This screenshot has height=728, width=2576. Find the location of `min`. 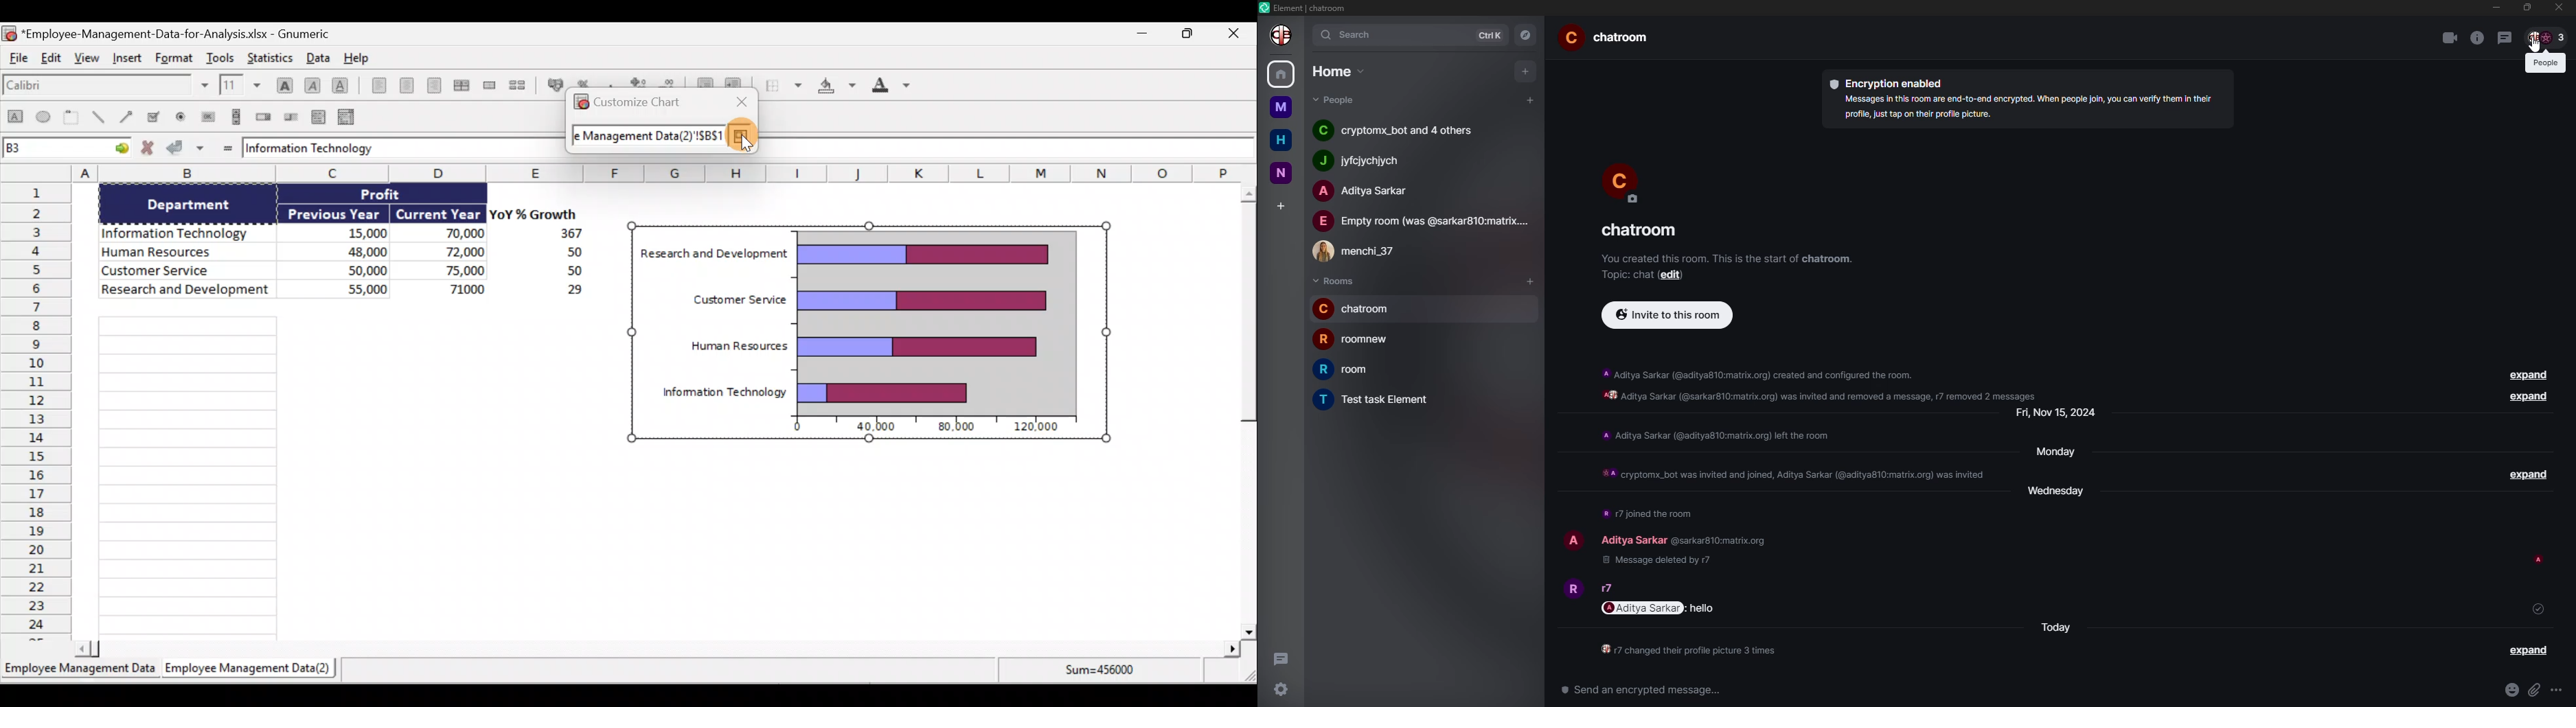

min is located at coordinates (2494, 7).